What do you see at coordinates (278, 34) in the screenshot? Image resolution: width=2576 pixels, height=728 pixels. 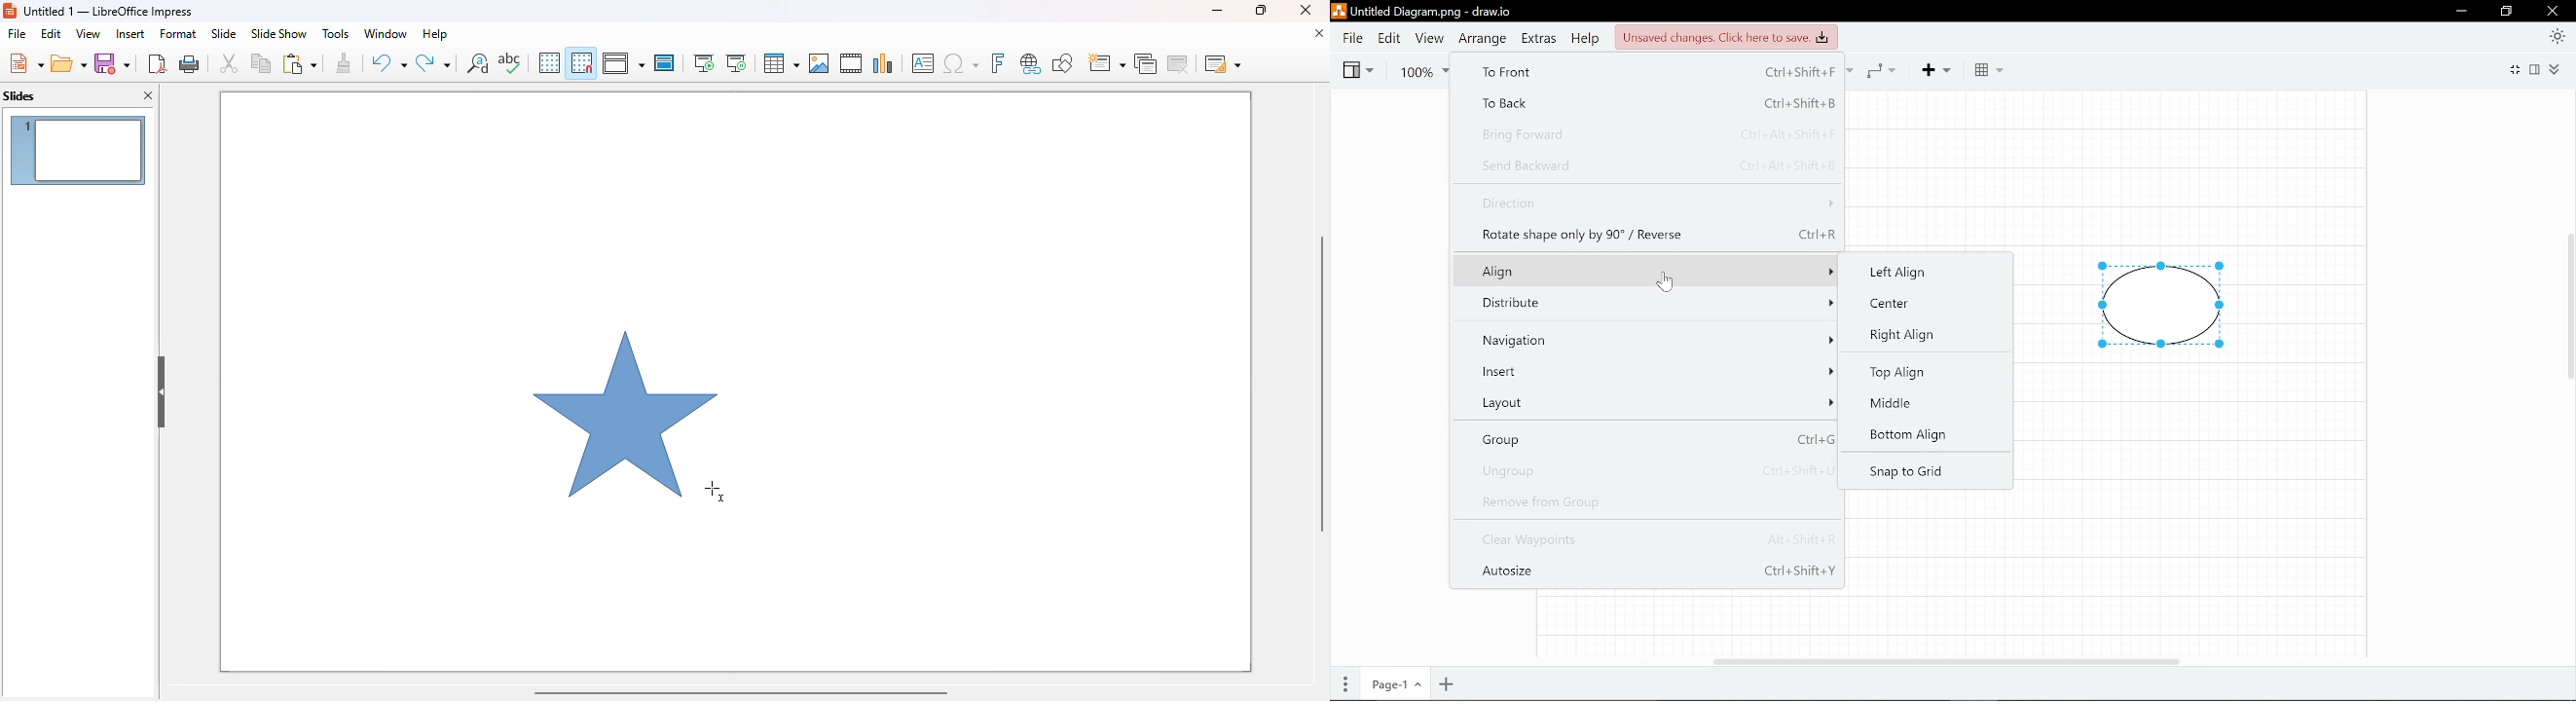 I see `slide show` at bounding box center [278, 34].